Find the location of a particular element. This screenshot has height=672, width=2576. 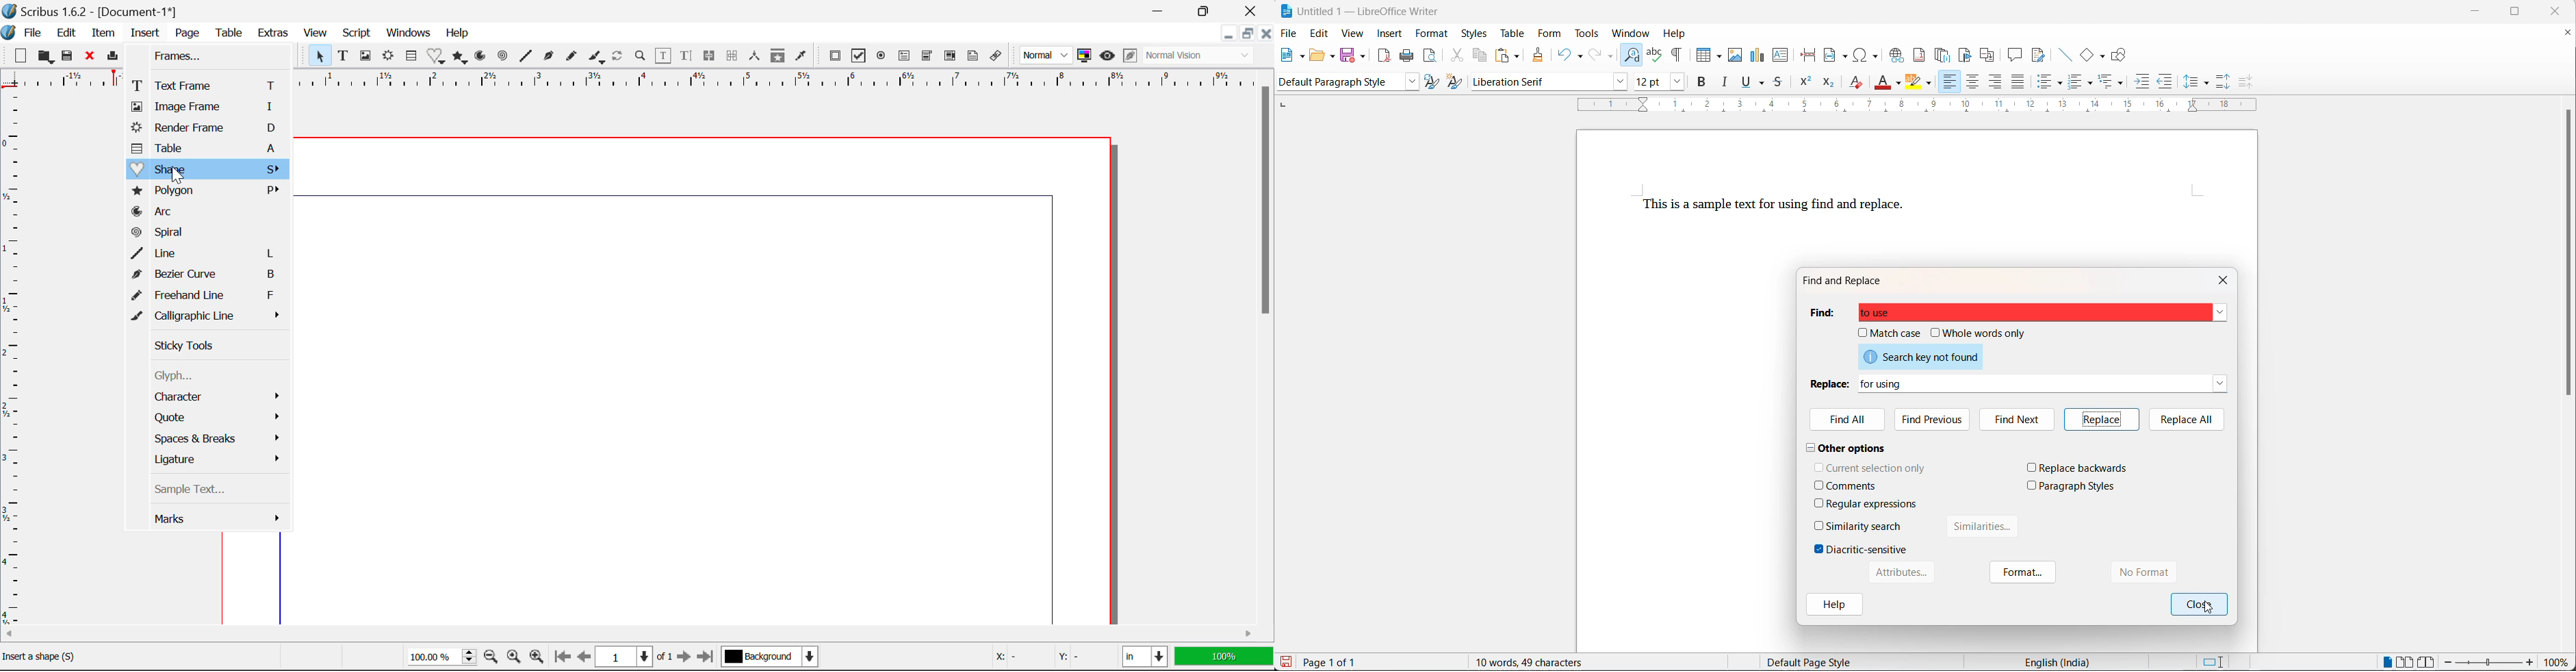

Scribus Logo is located at coordinates (8, 33).